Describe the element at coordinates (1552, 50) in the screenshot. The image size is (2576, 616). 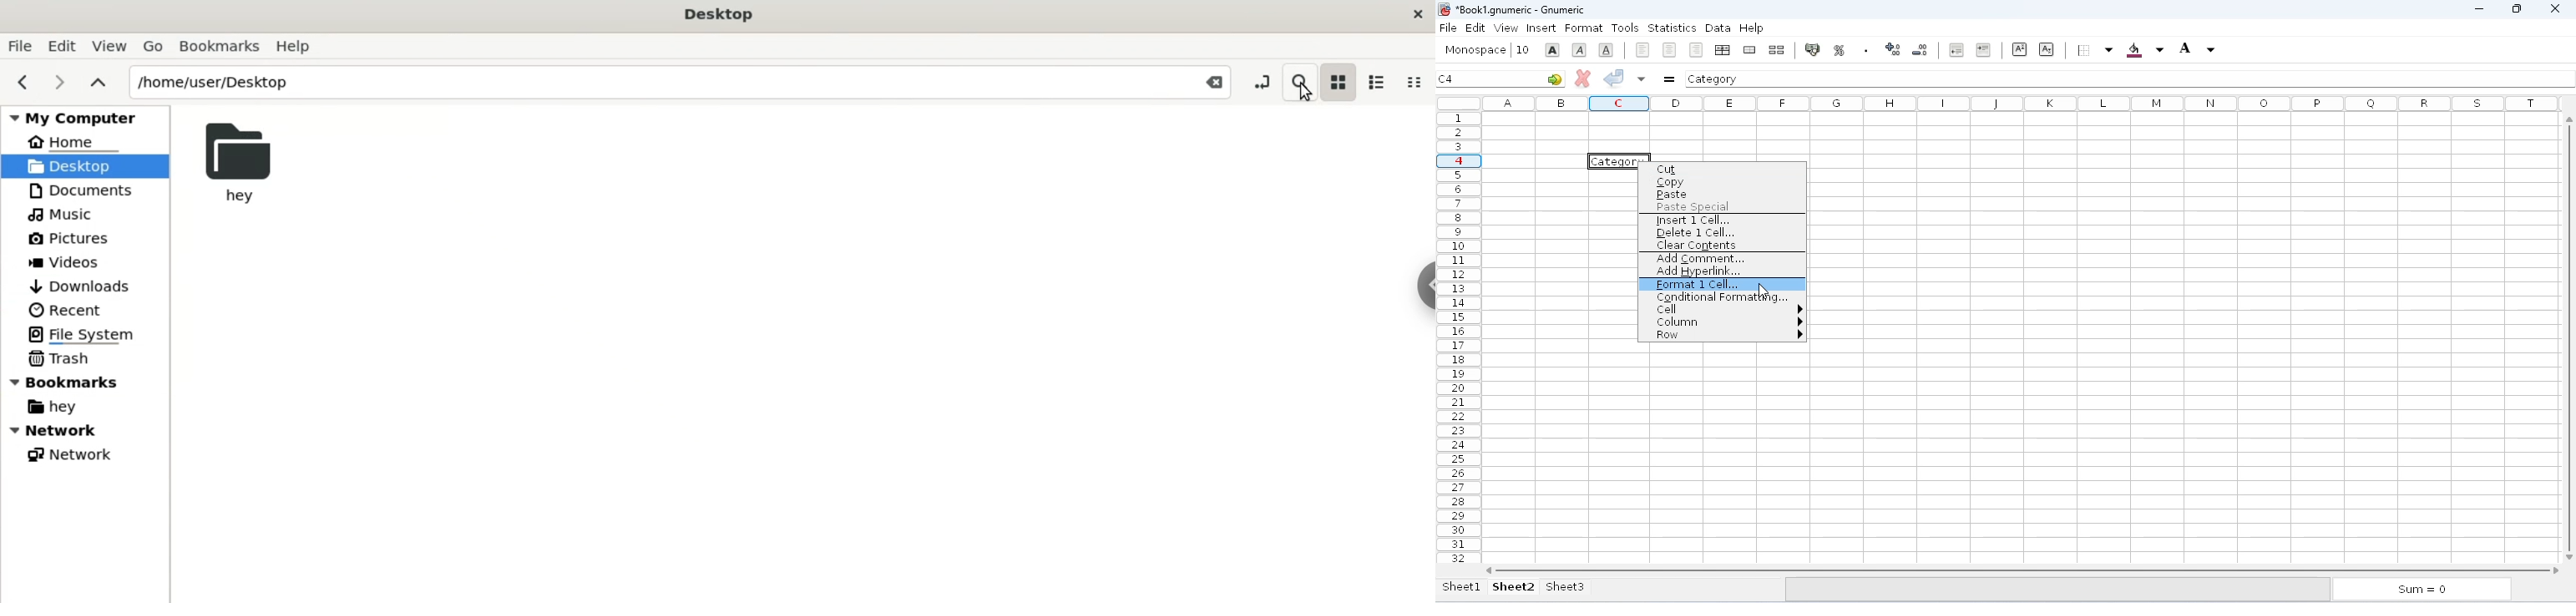
I see `bold` at that location.